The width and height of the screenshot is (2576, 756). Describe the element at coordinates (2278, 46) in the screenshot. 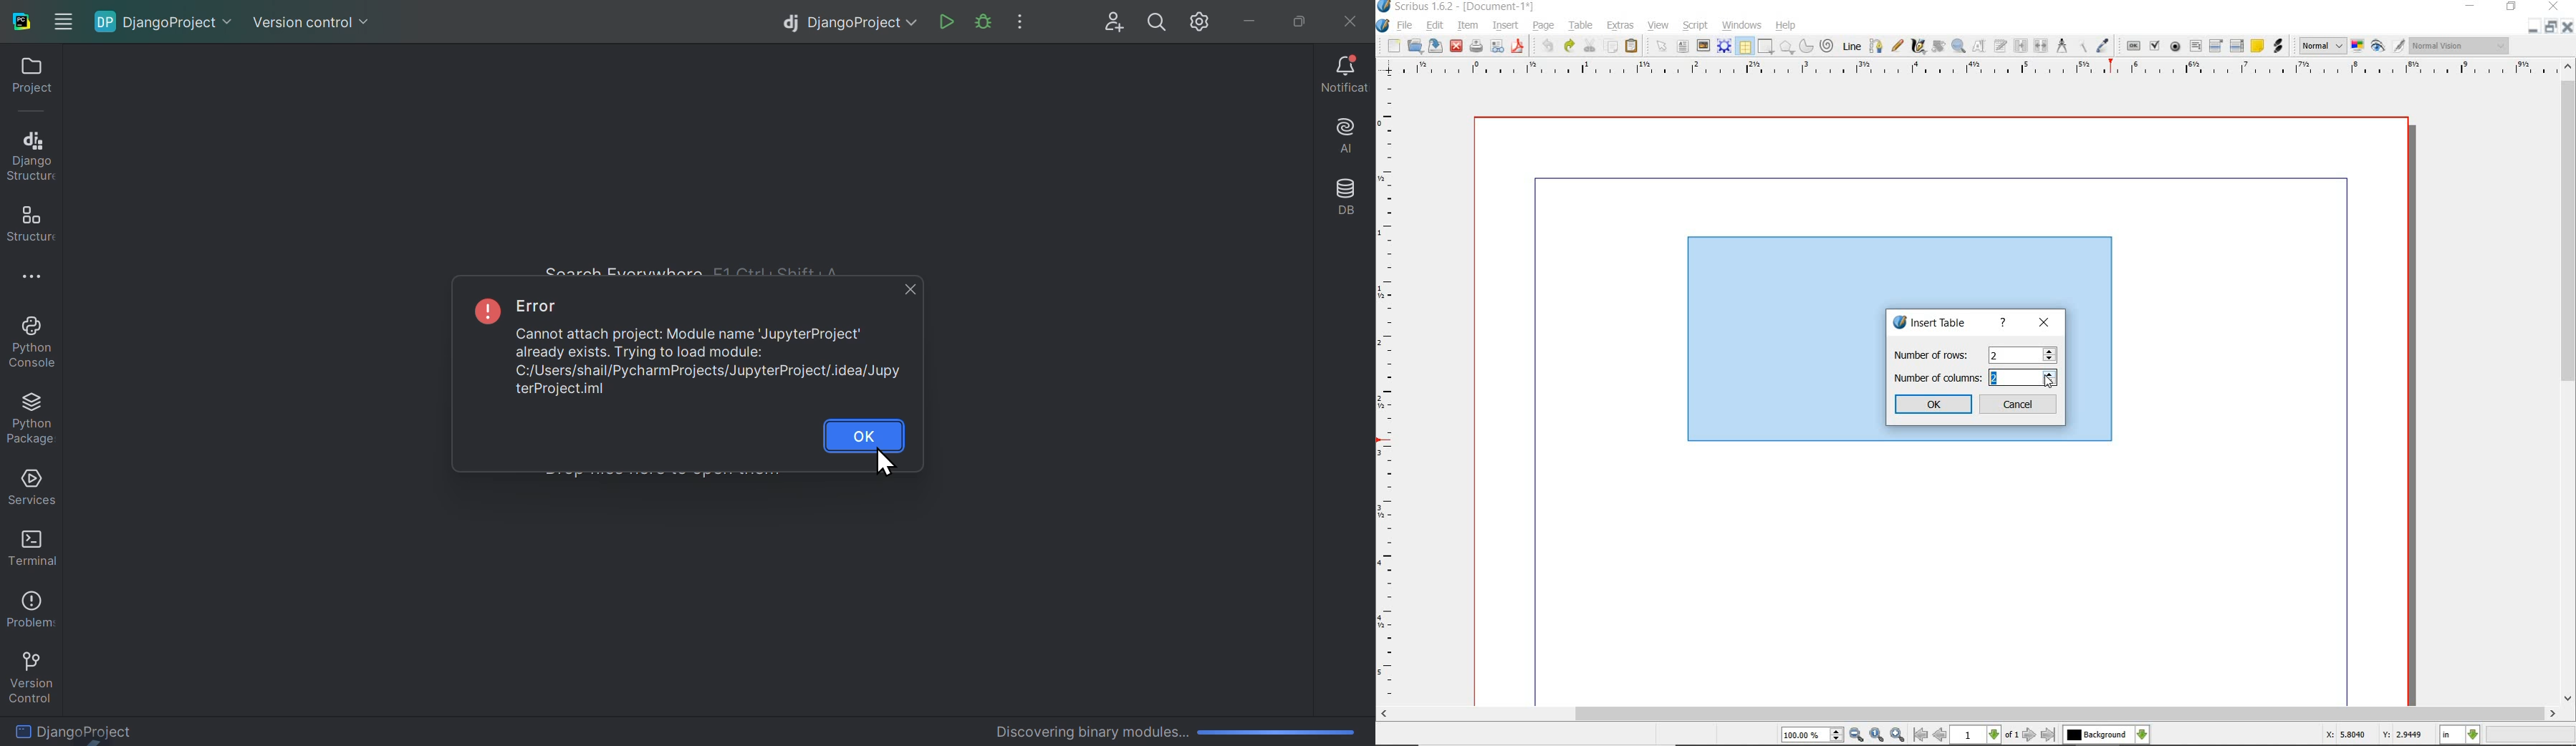

I see `link annotation` at that location.